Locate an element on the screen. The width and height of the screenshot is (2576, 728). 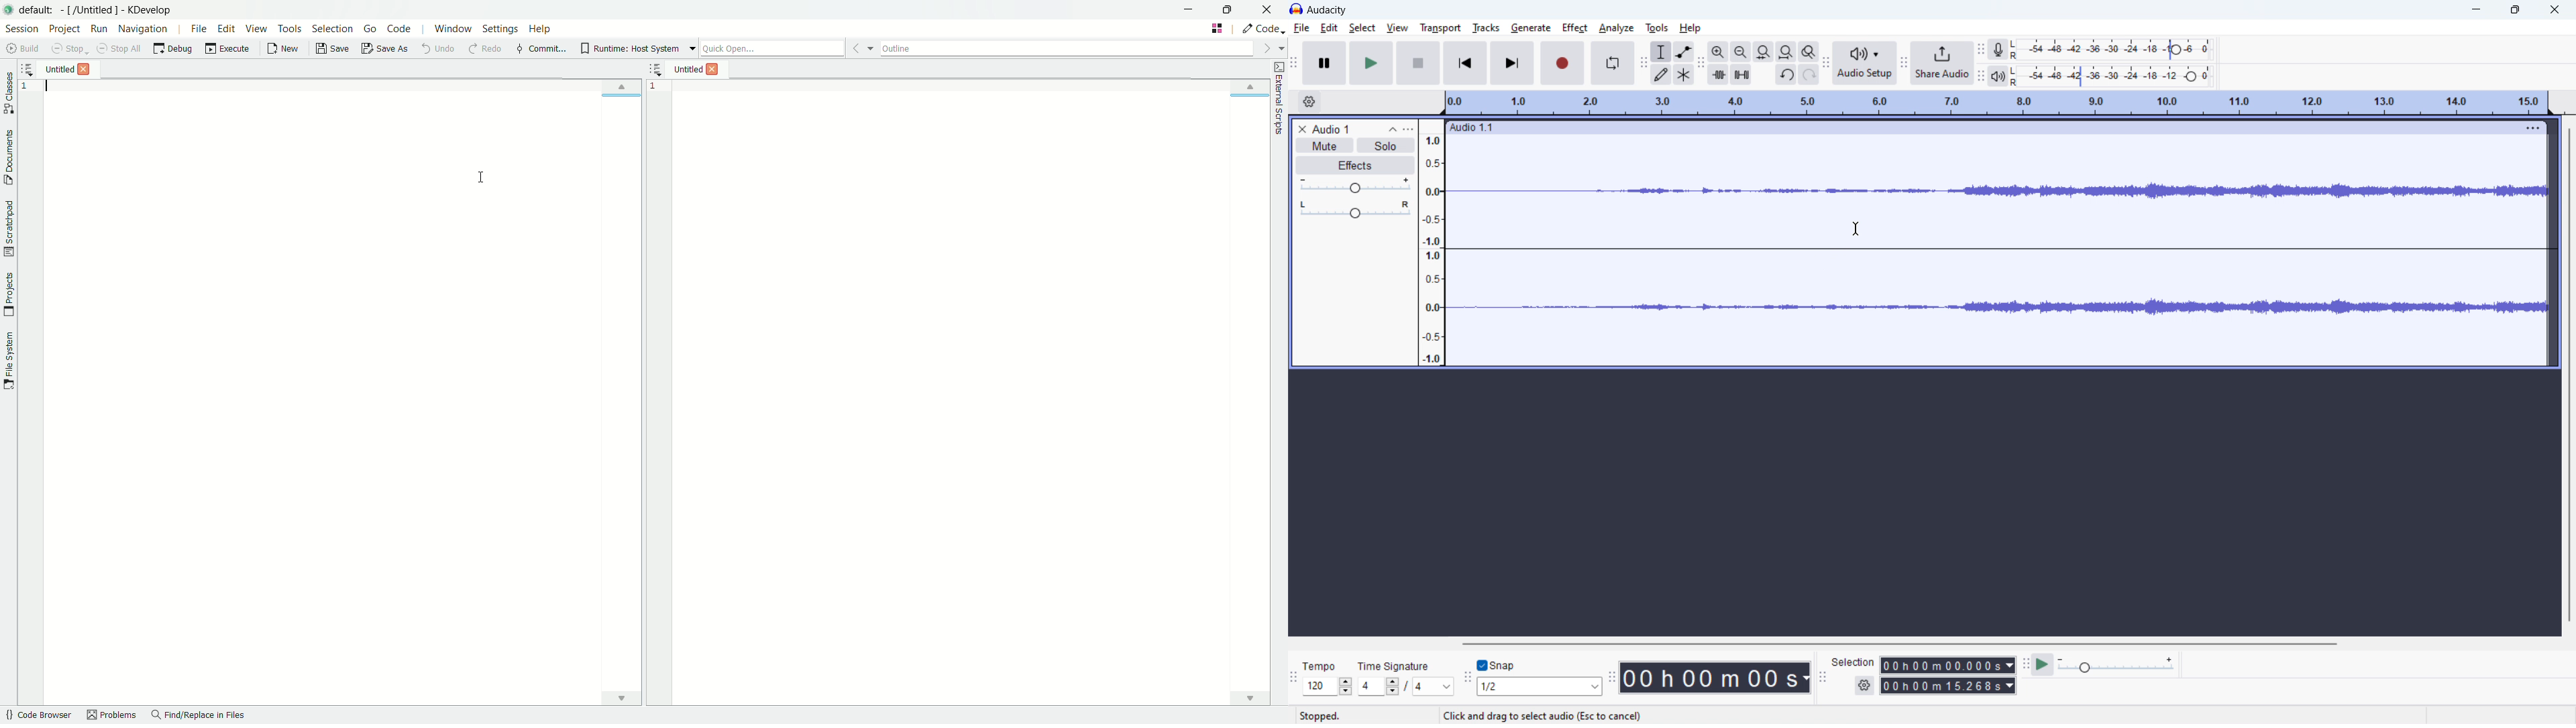
share audio toolbar is located at coordinates (1904, 62).